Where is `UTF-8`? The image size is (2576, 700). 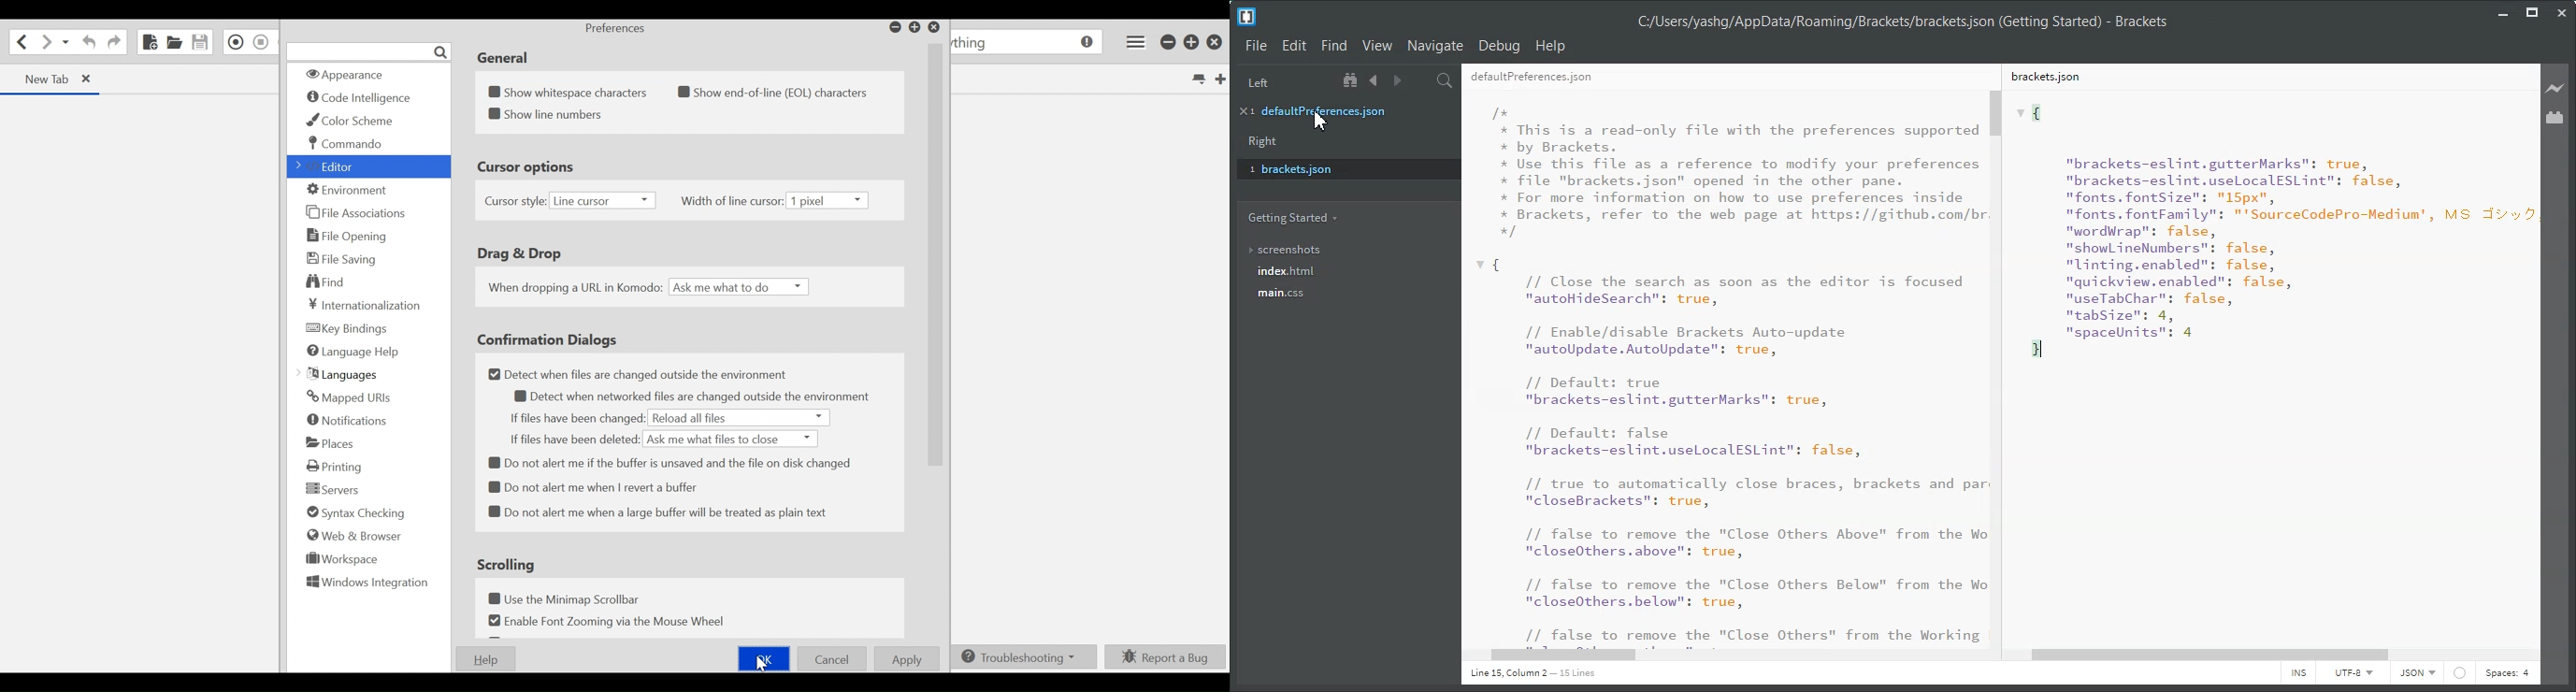 UTF-8 is located at coordinates (2353, 674).